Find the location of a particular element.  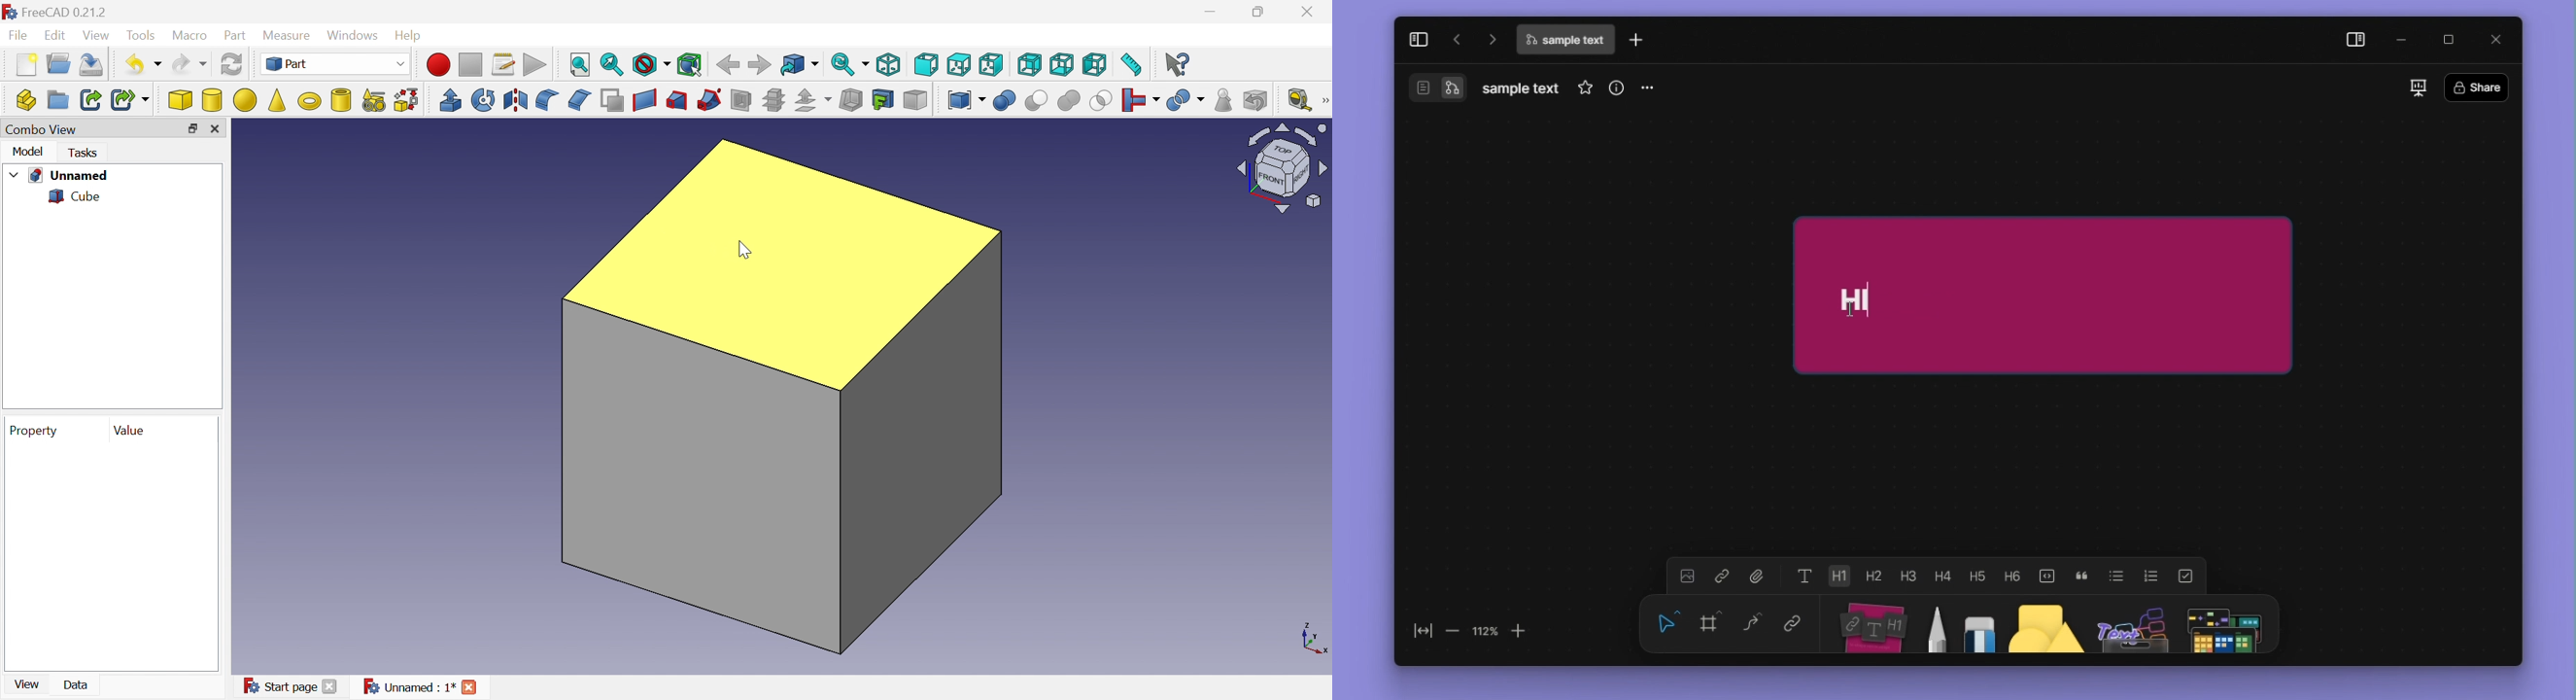

Measure is located at coordinates (290, 37).